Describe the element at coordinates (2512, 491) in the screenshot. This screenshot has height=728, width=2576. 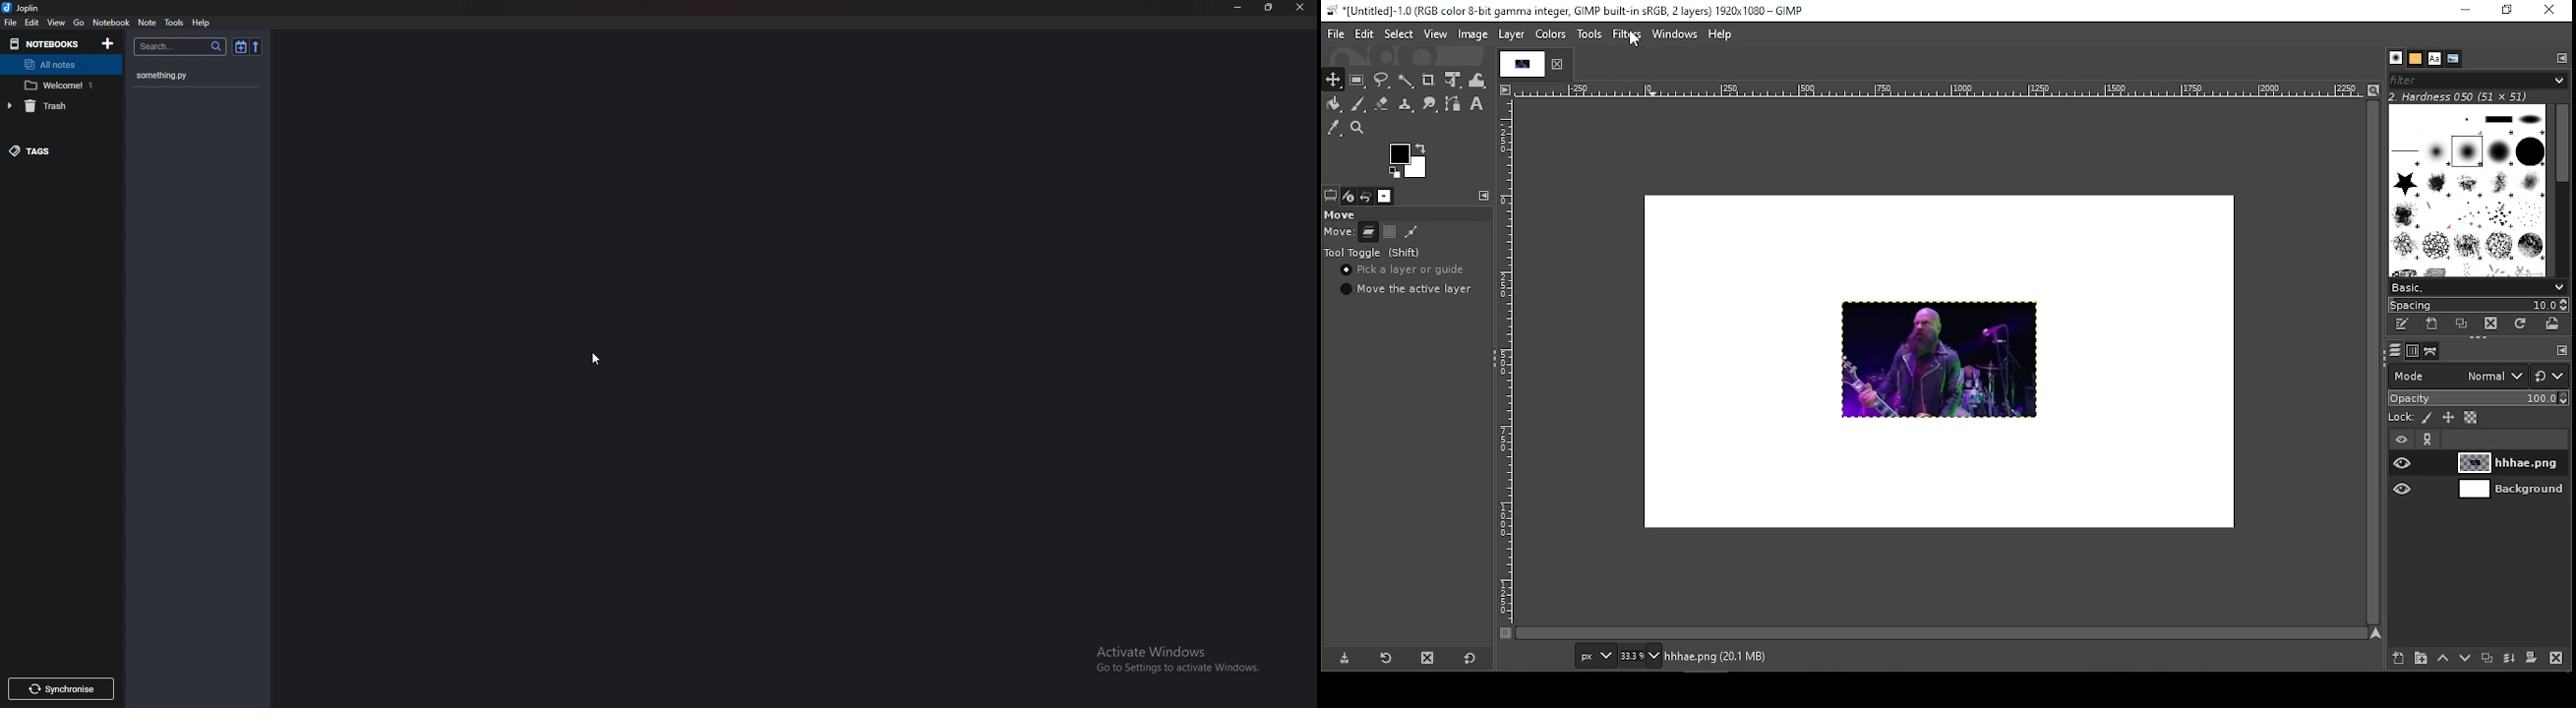
I see `layer ` at that location.